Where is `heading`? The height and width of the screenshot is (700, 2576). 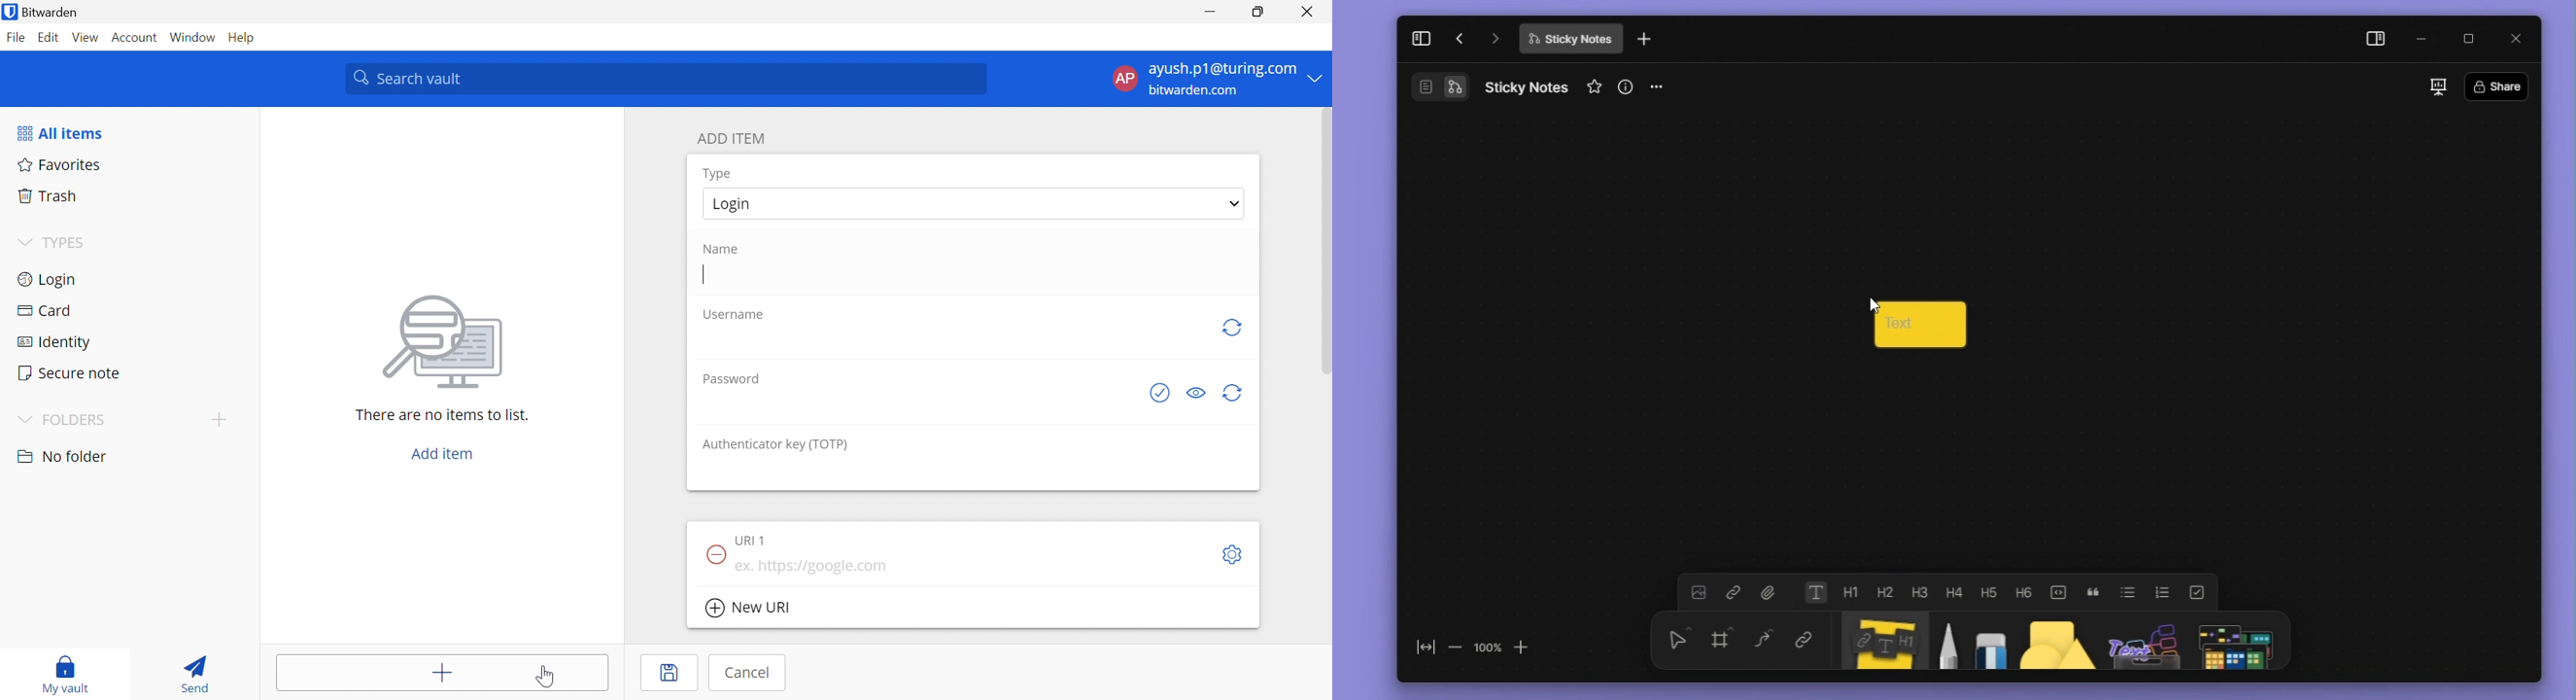 heading is located at coordinates (1994, 592).